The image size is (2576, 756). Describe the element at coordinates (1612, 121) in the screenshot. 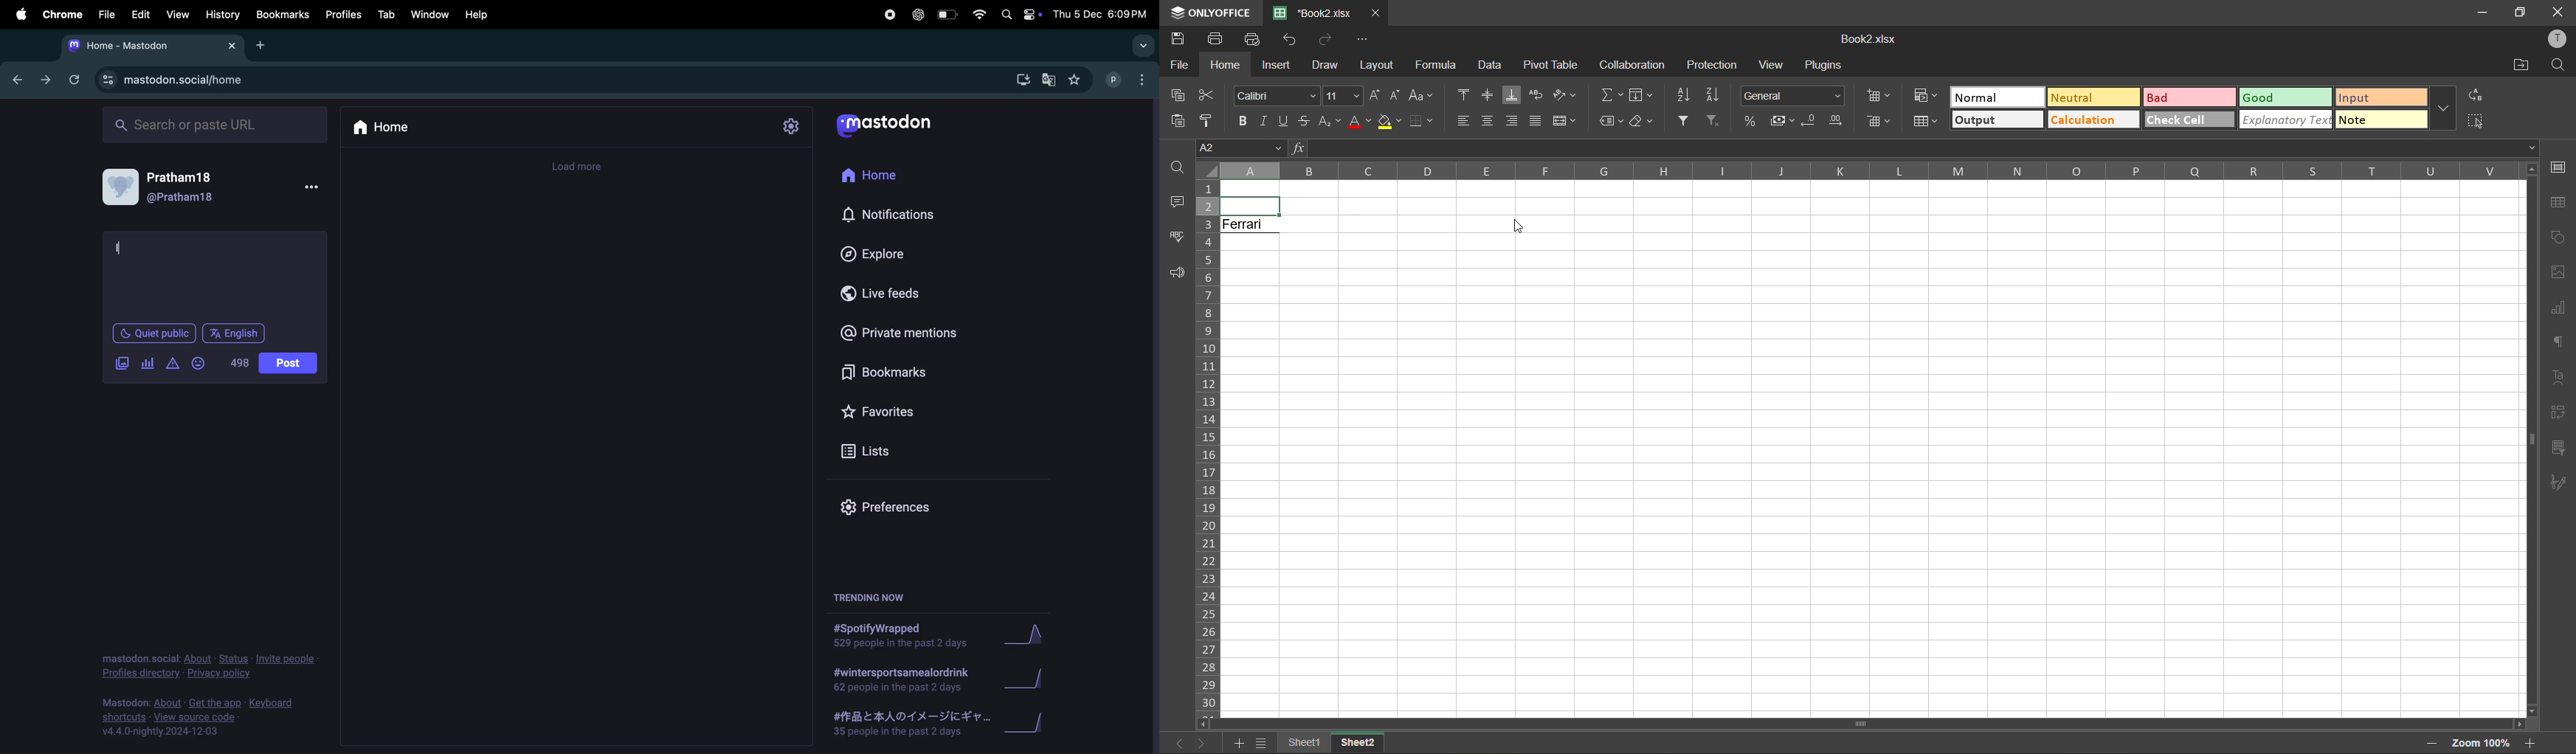

I see `named ranges` at that location.